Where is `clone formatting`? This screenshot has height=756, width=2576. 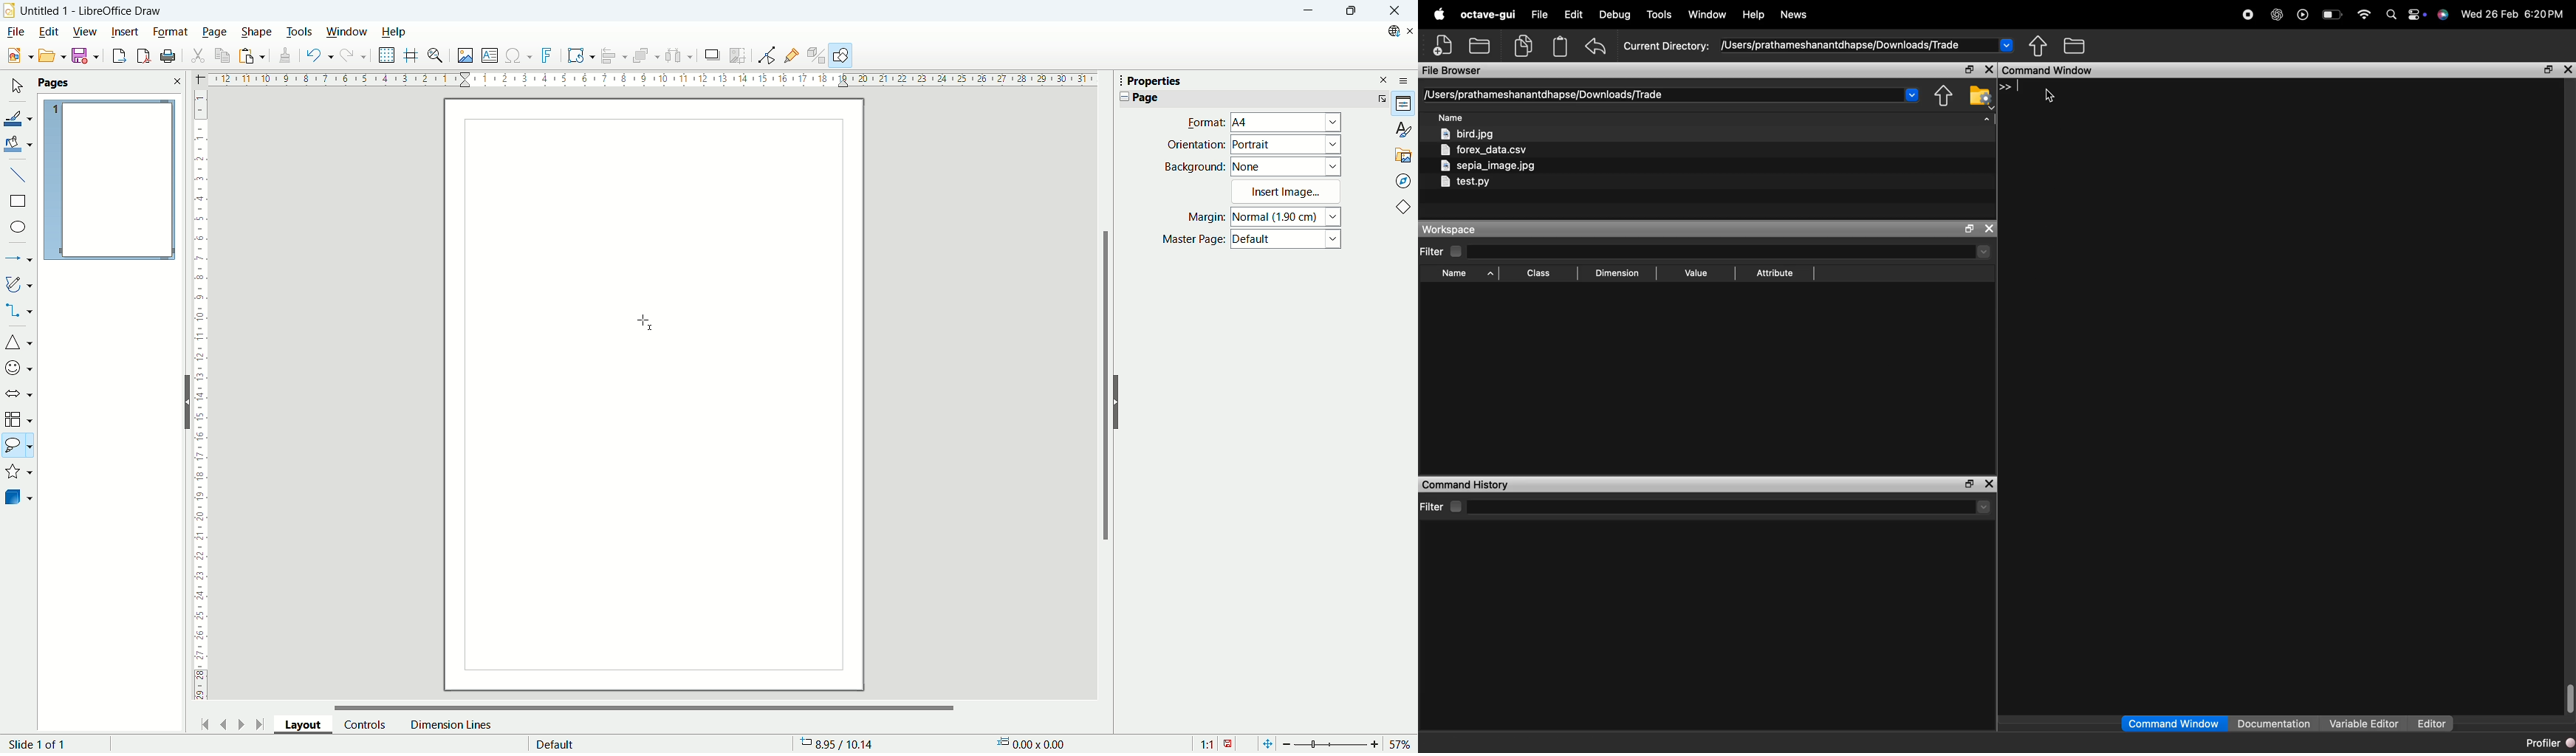
clone formatting is located at coordinates (283, 56).